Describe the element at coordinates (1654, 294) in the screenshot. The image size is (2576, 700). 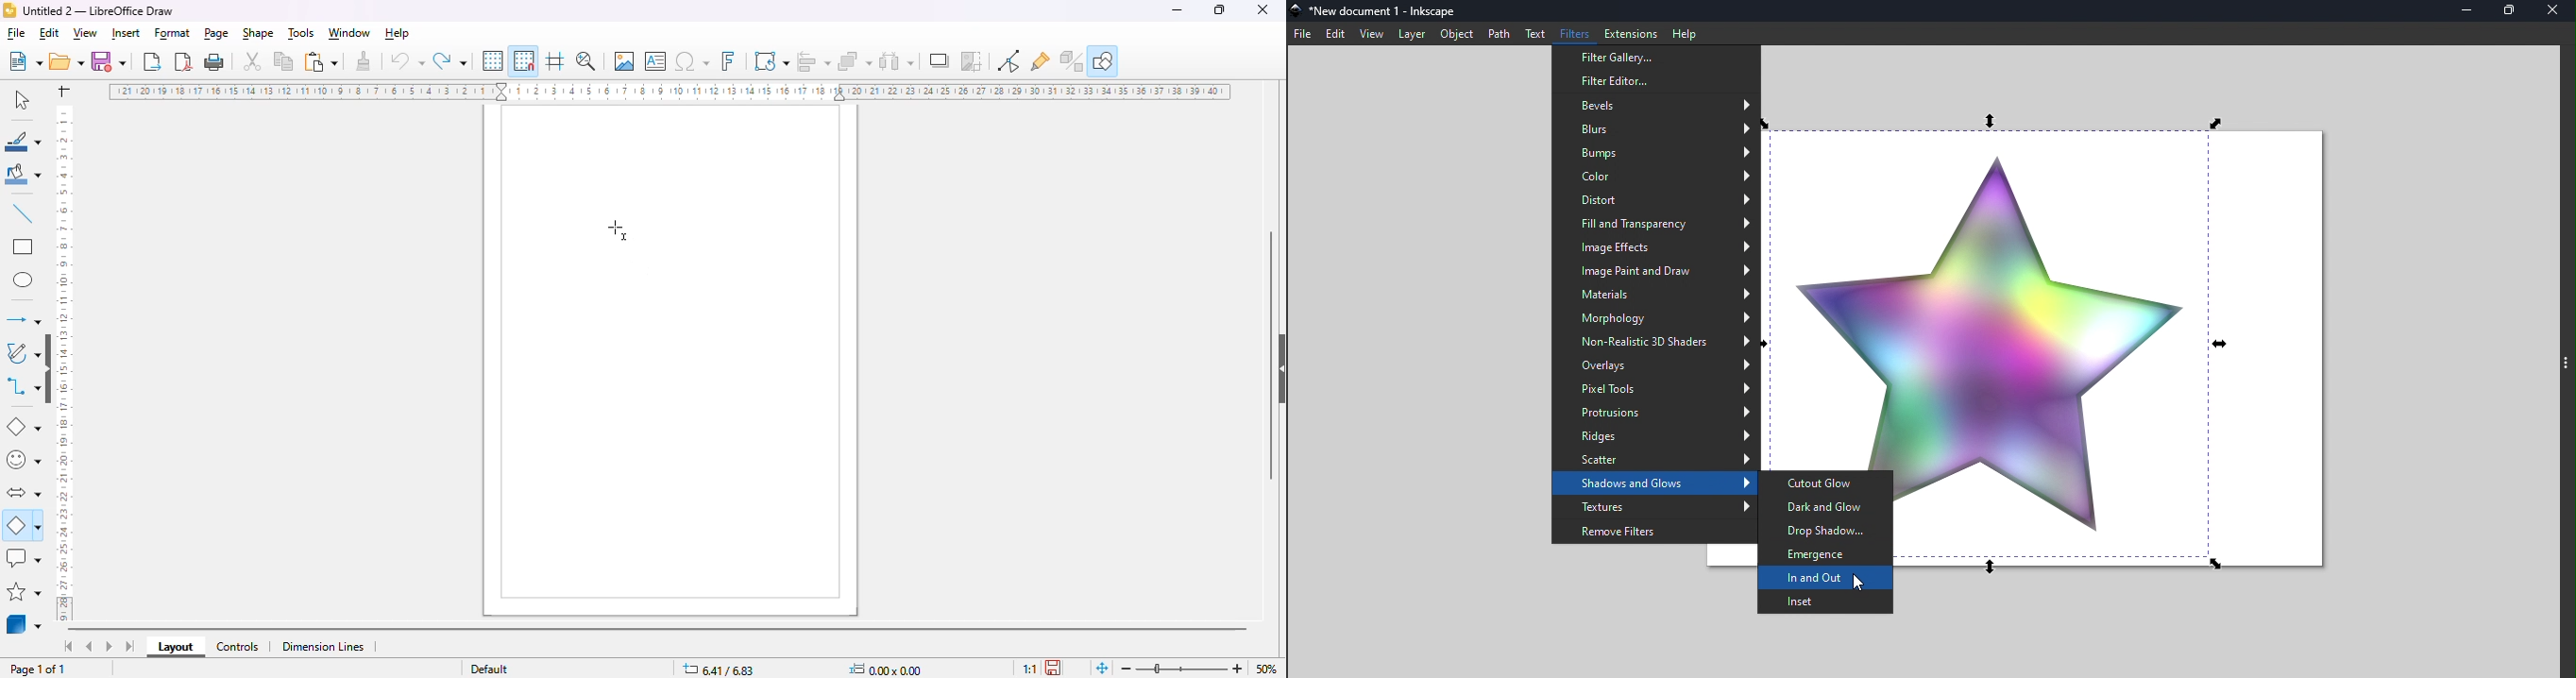
I see `Materials` at that location.